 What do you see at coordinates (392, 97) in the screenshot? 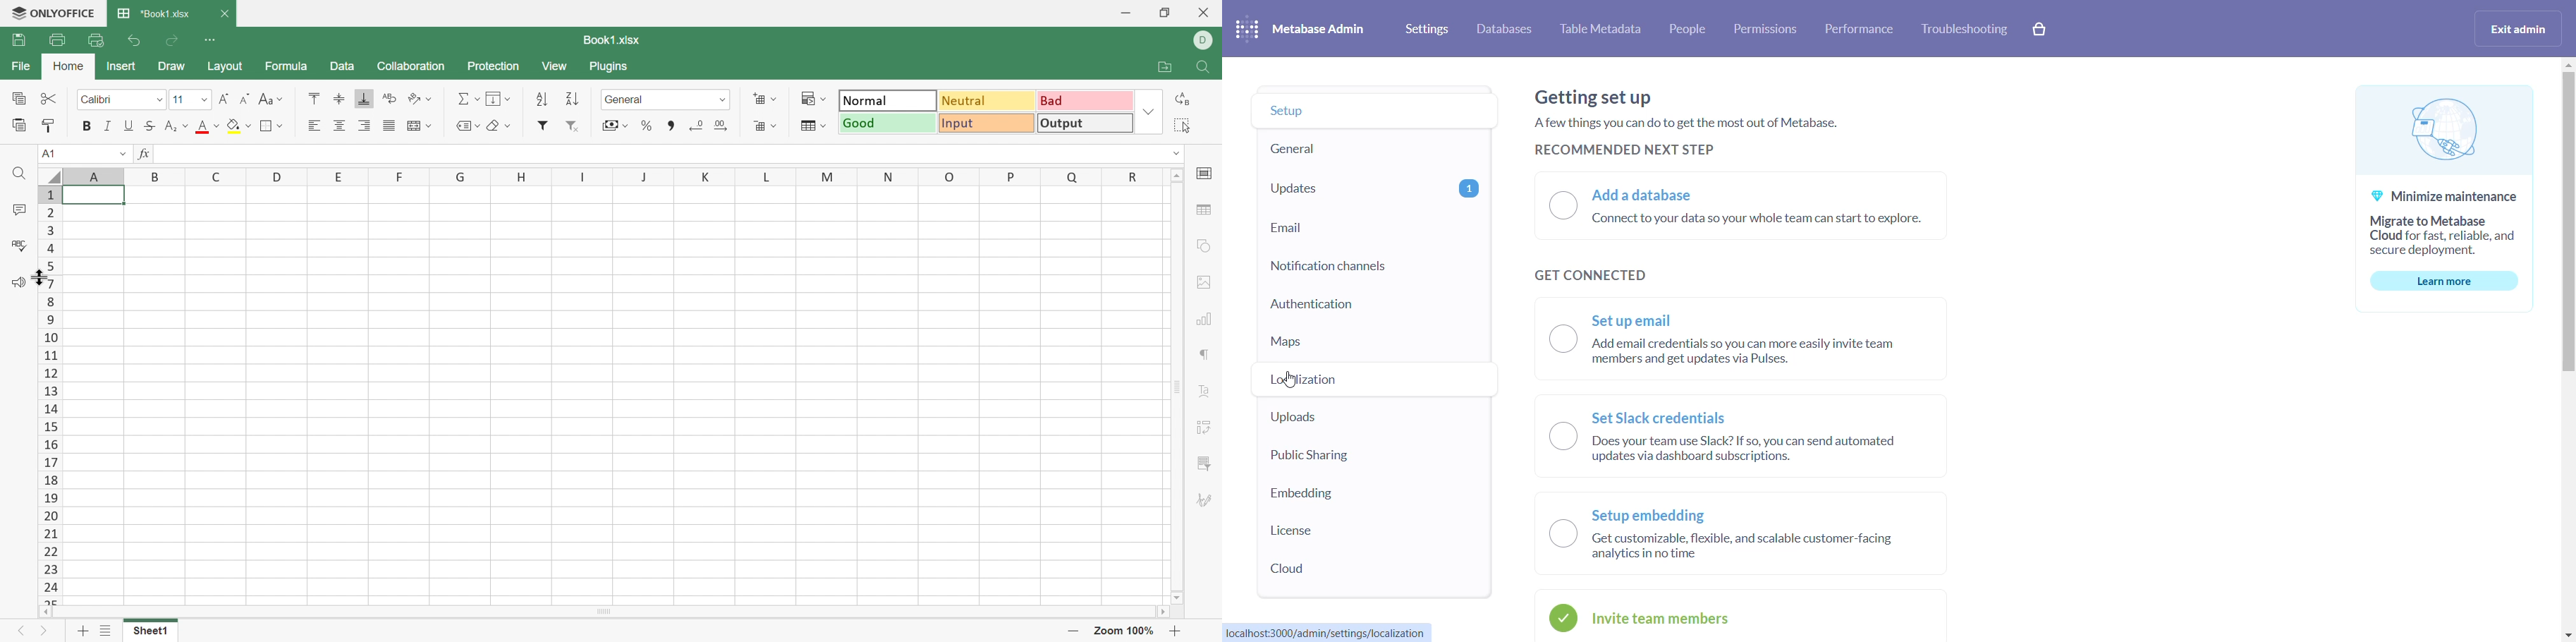
I see `Wrap Text` at bounding box center [392, 97].